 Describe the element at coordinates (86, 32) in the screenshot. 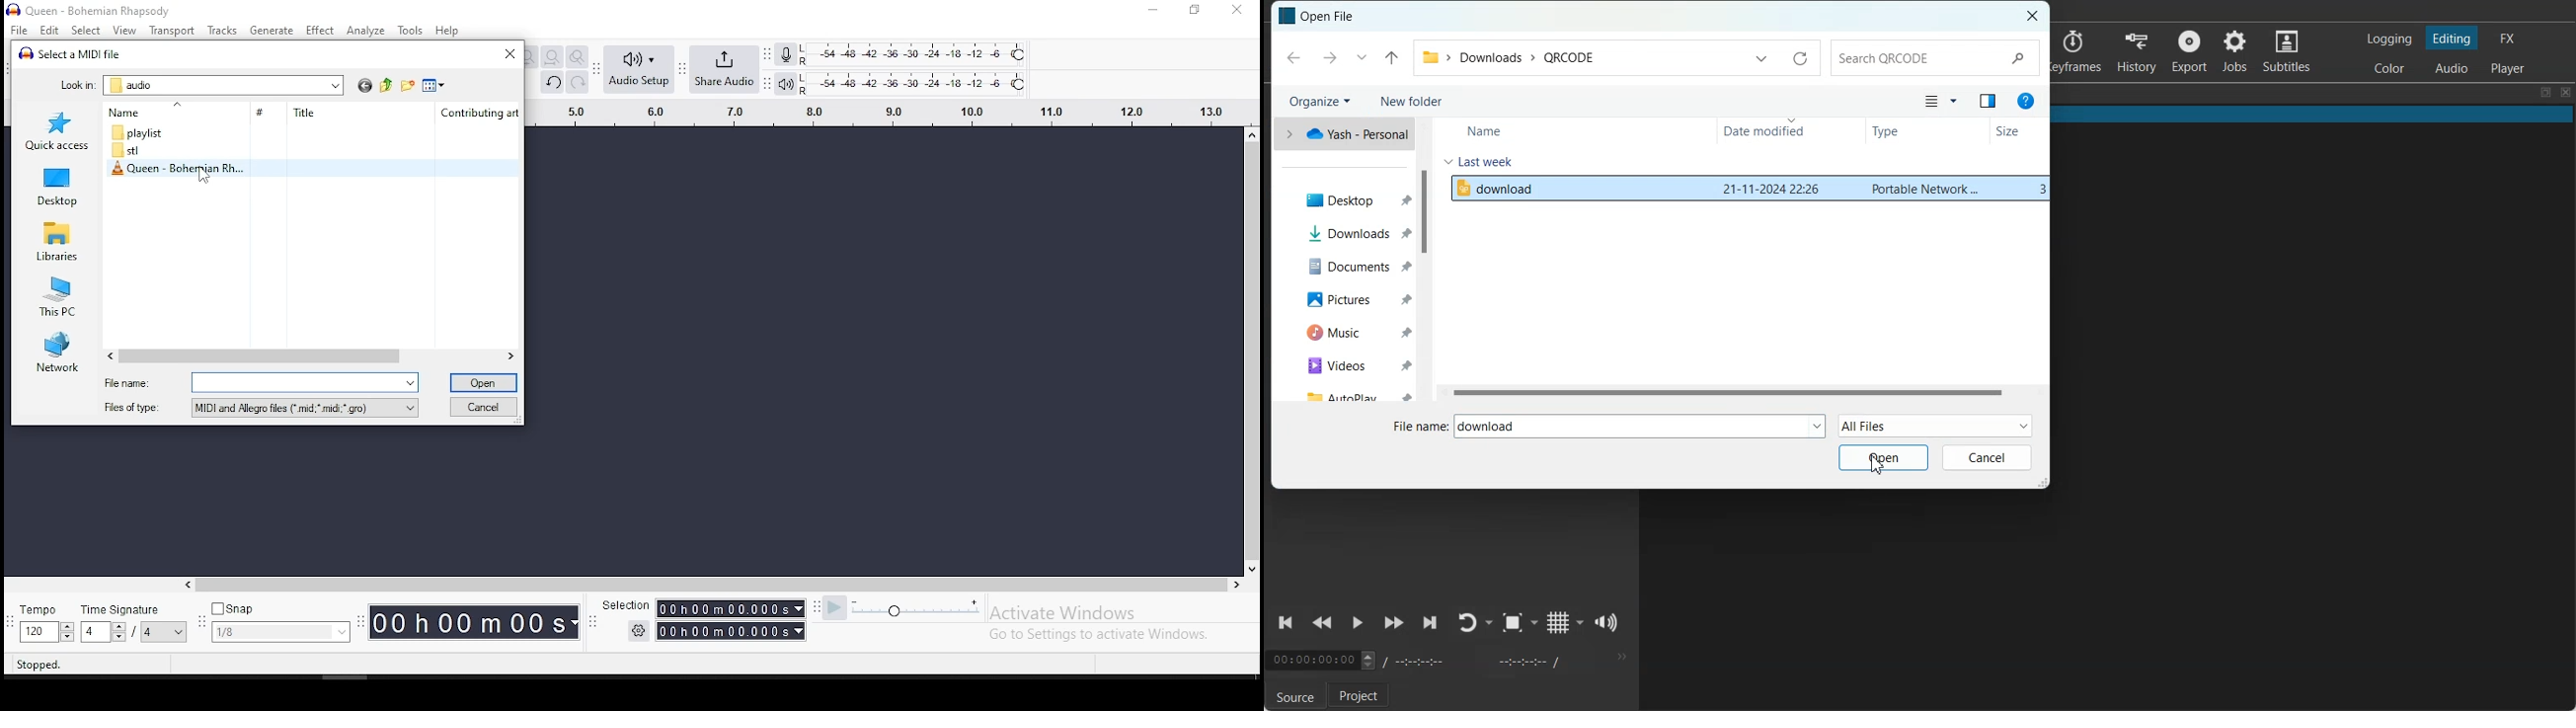

I see `select` at that location.